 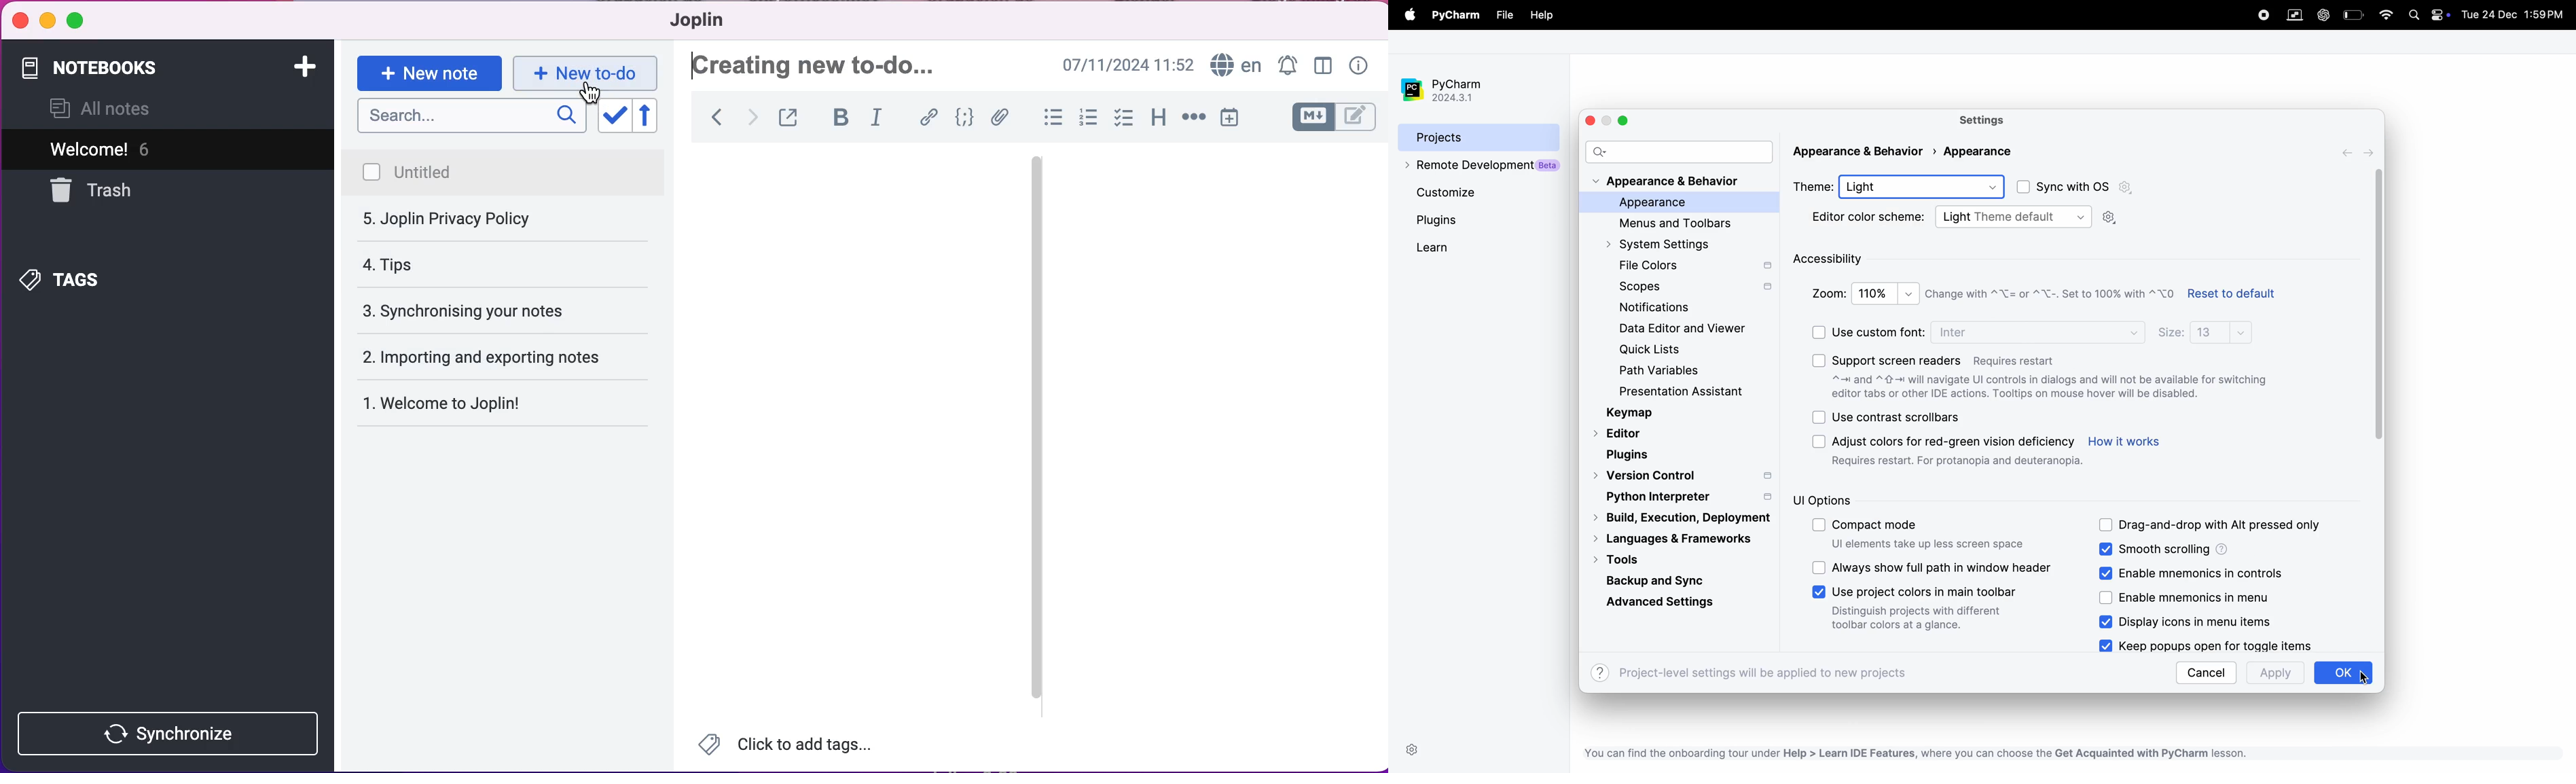 I want to click on Change with ~\_= or ~X-. Set to 100% with ~\_0, so click(x=2049, y=297).